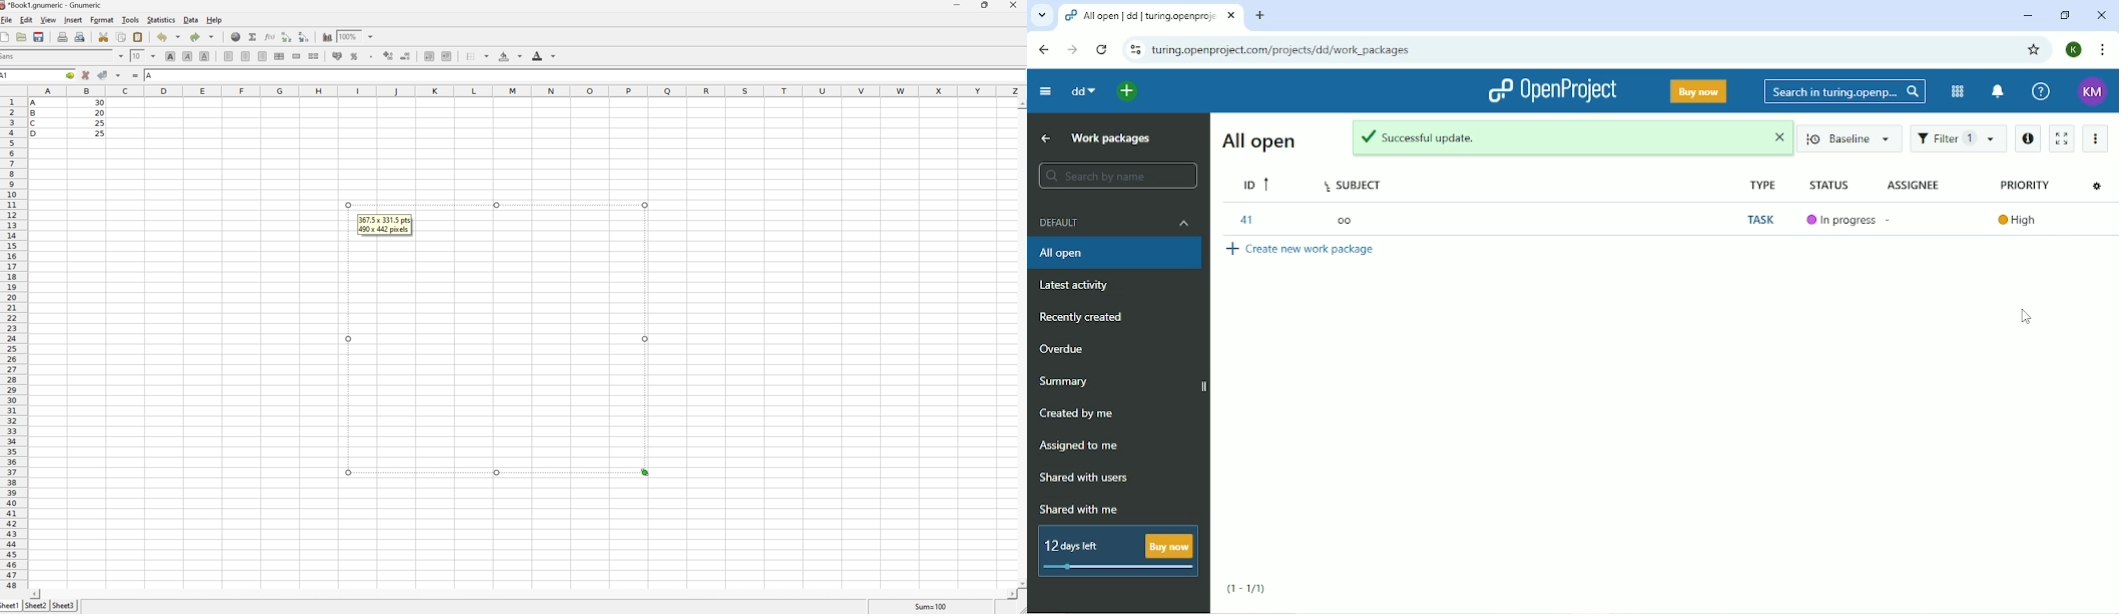 The width and height of the screenshot is (2128, 616). Describe the element at coordinates (99, 113) in the screenshot. I see `20` at that location.